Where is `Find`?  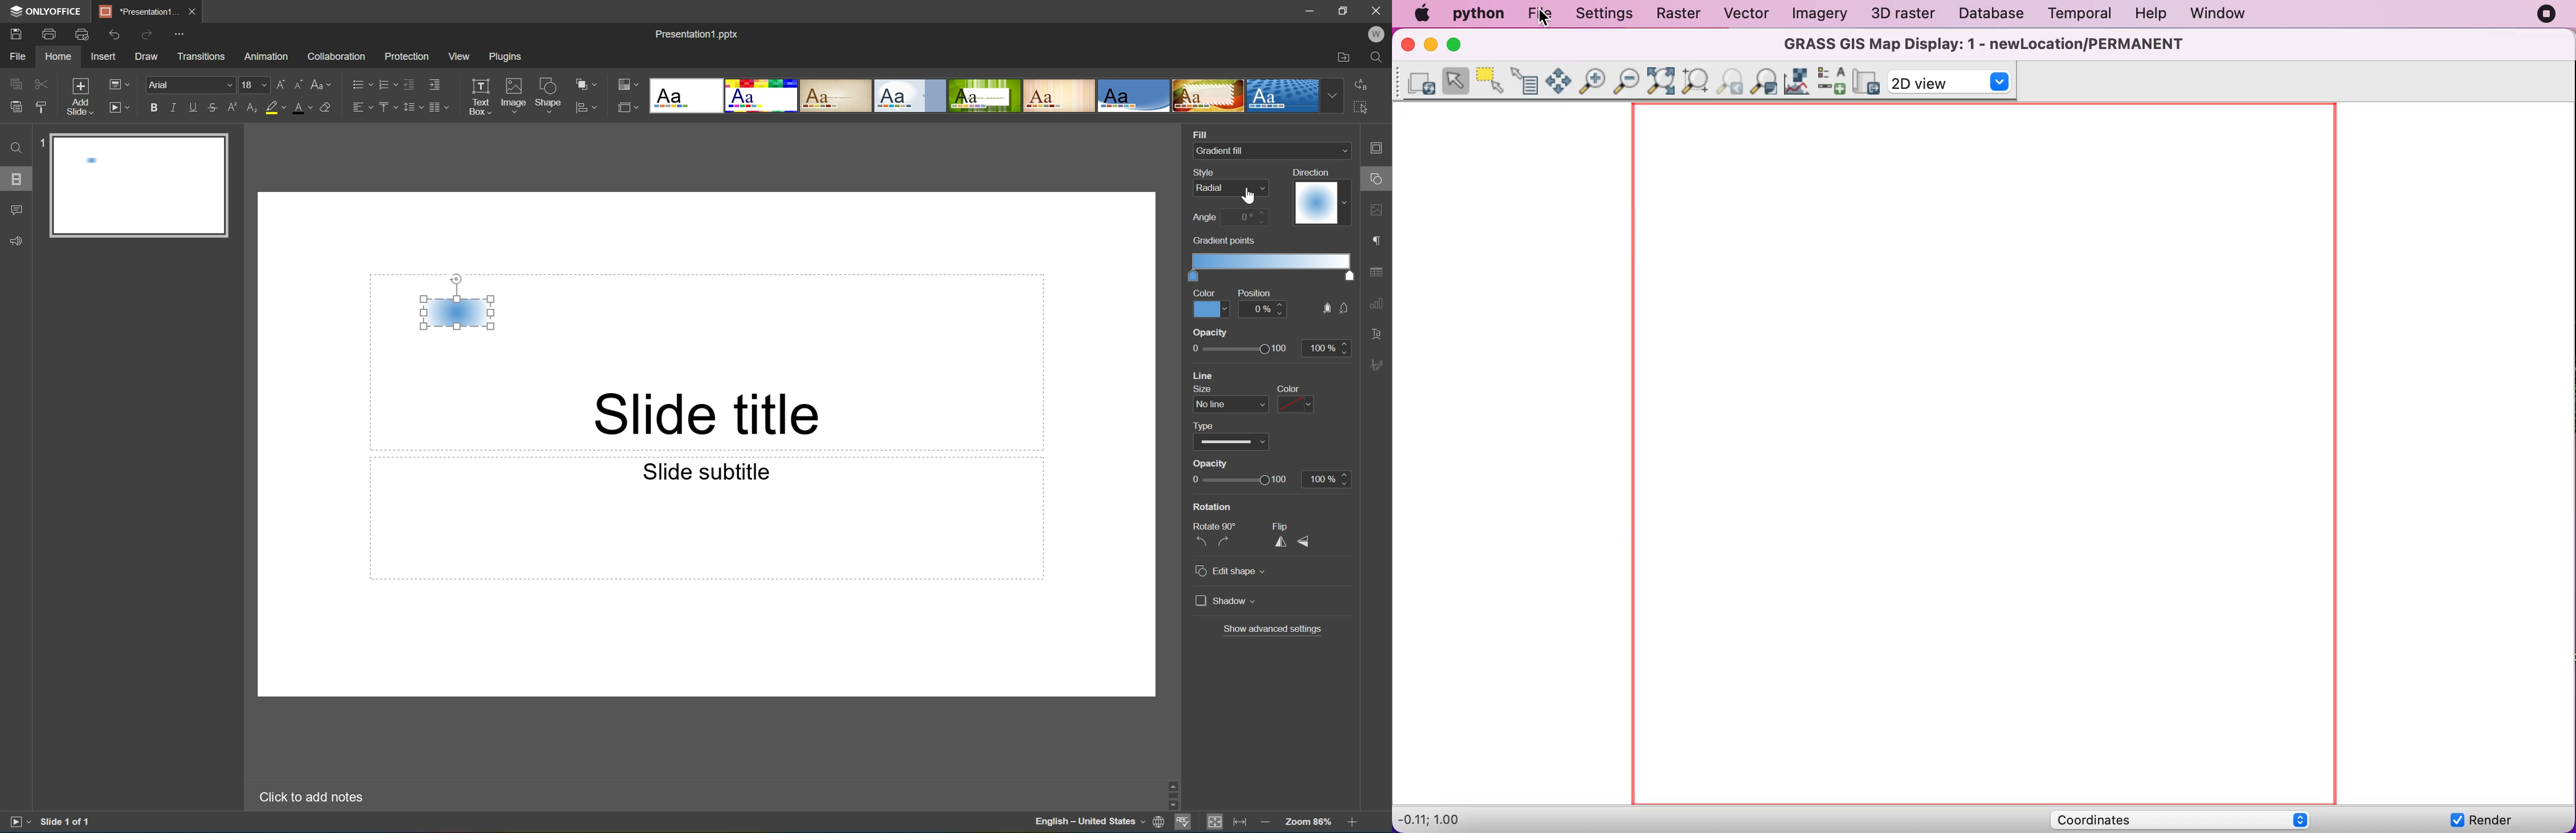 Find is located at coordinates (14, 147).